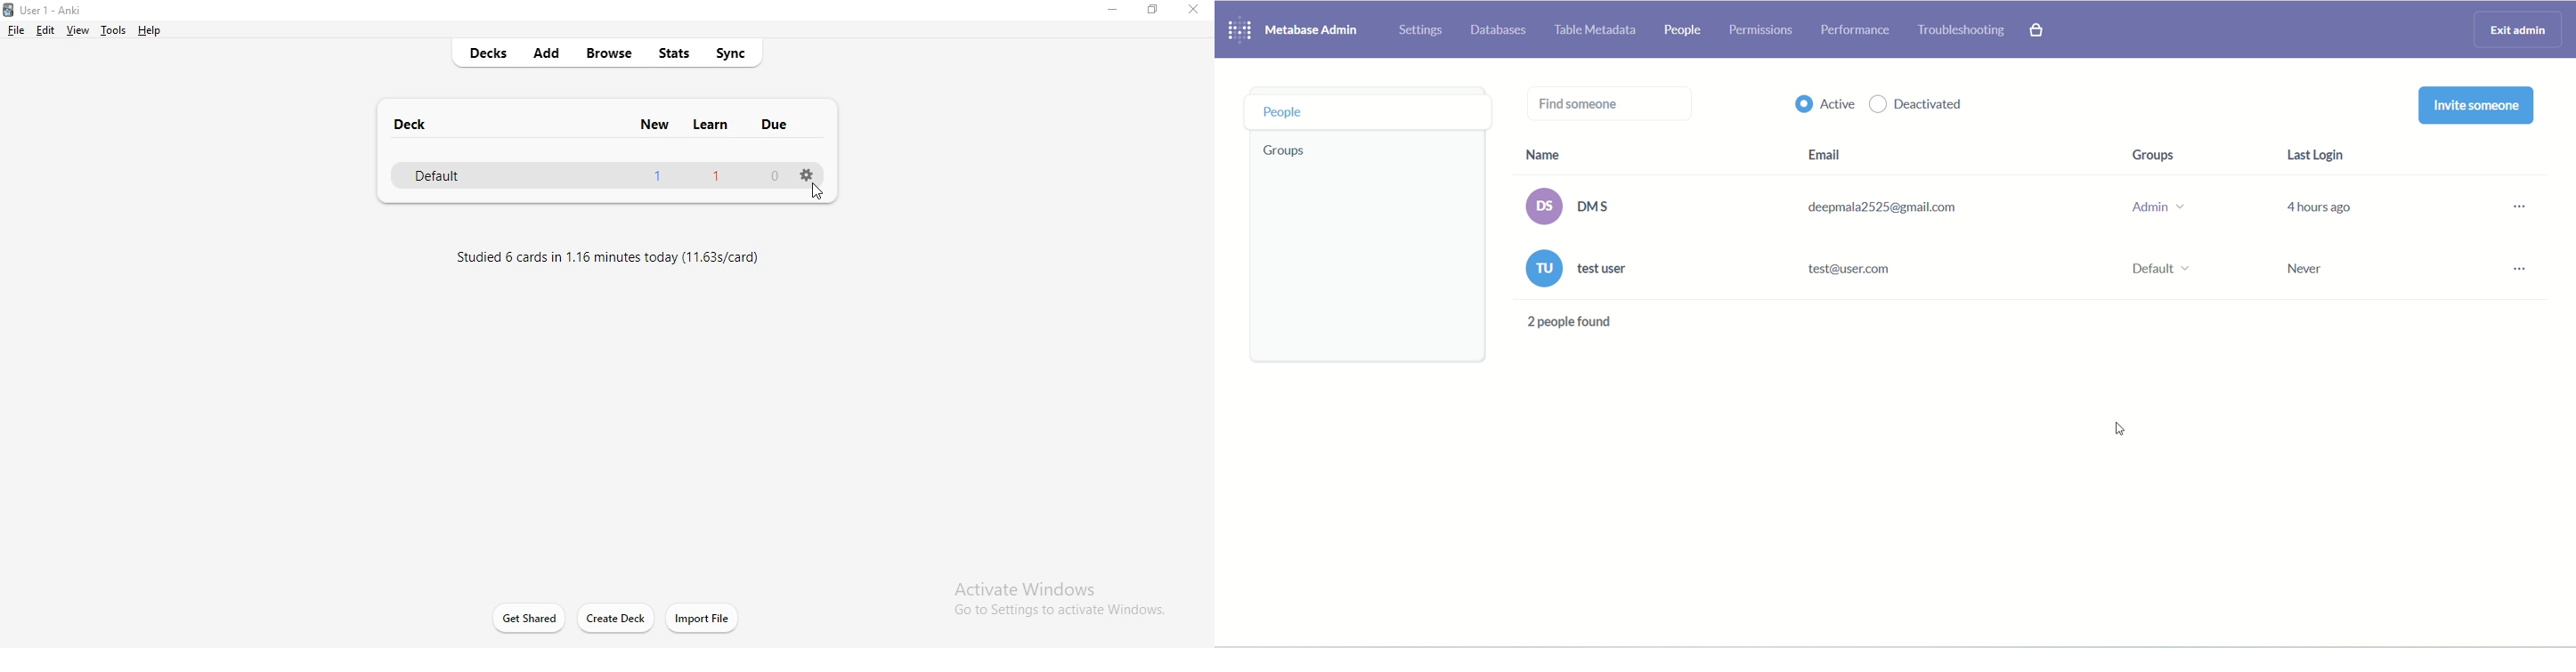  Describe the element at coordinates (658, 127) in the screenshot. I see `new` at that location.